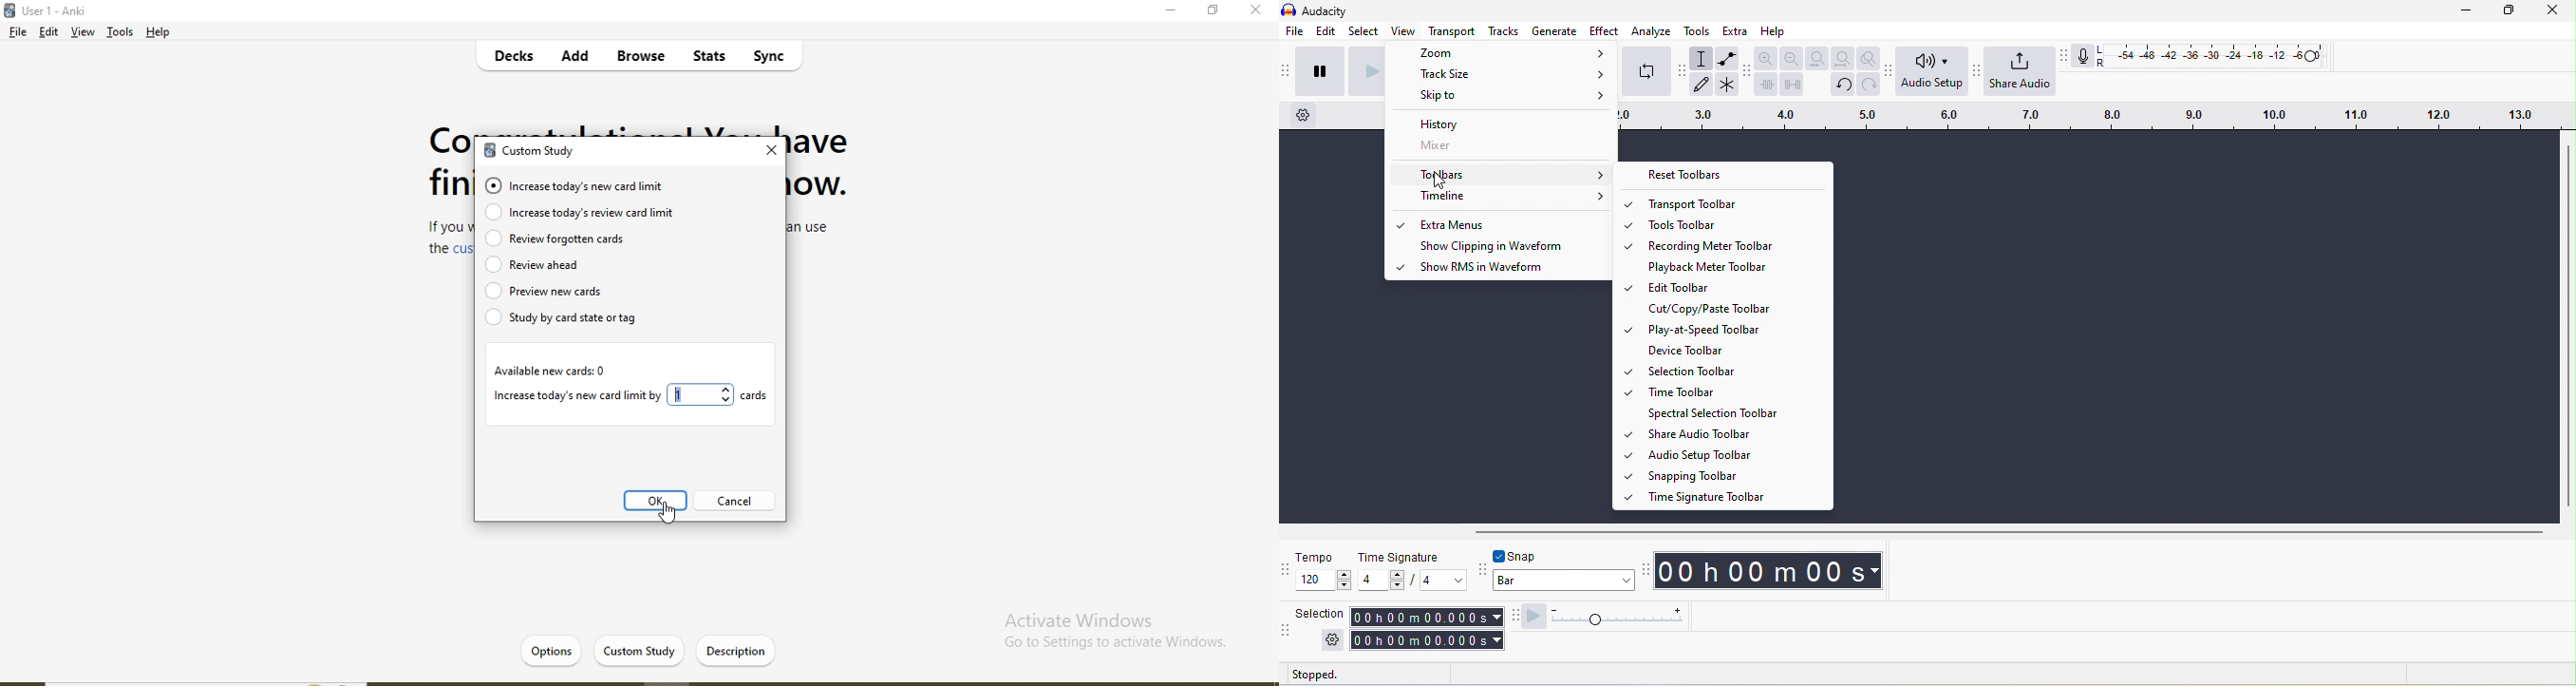  I want to click on timeline, so click(2093, 116).